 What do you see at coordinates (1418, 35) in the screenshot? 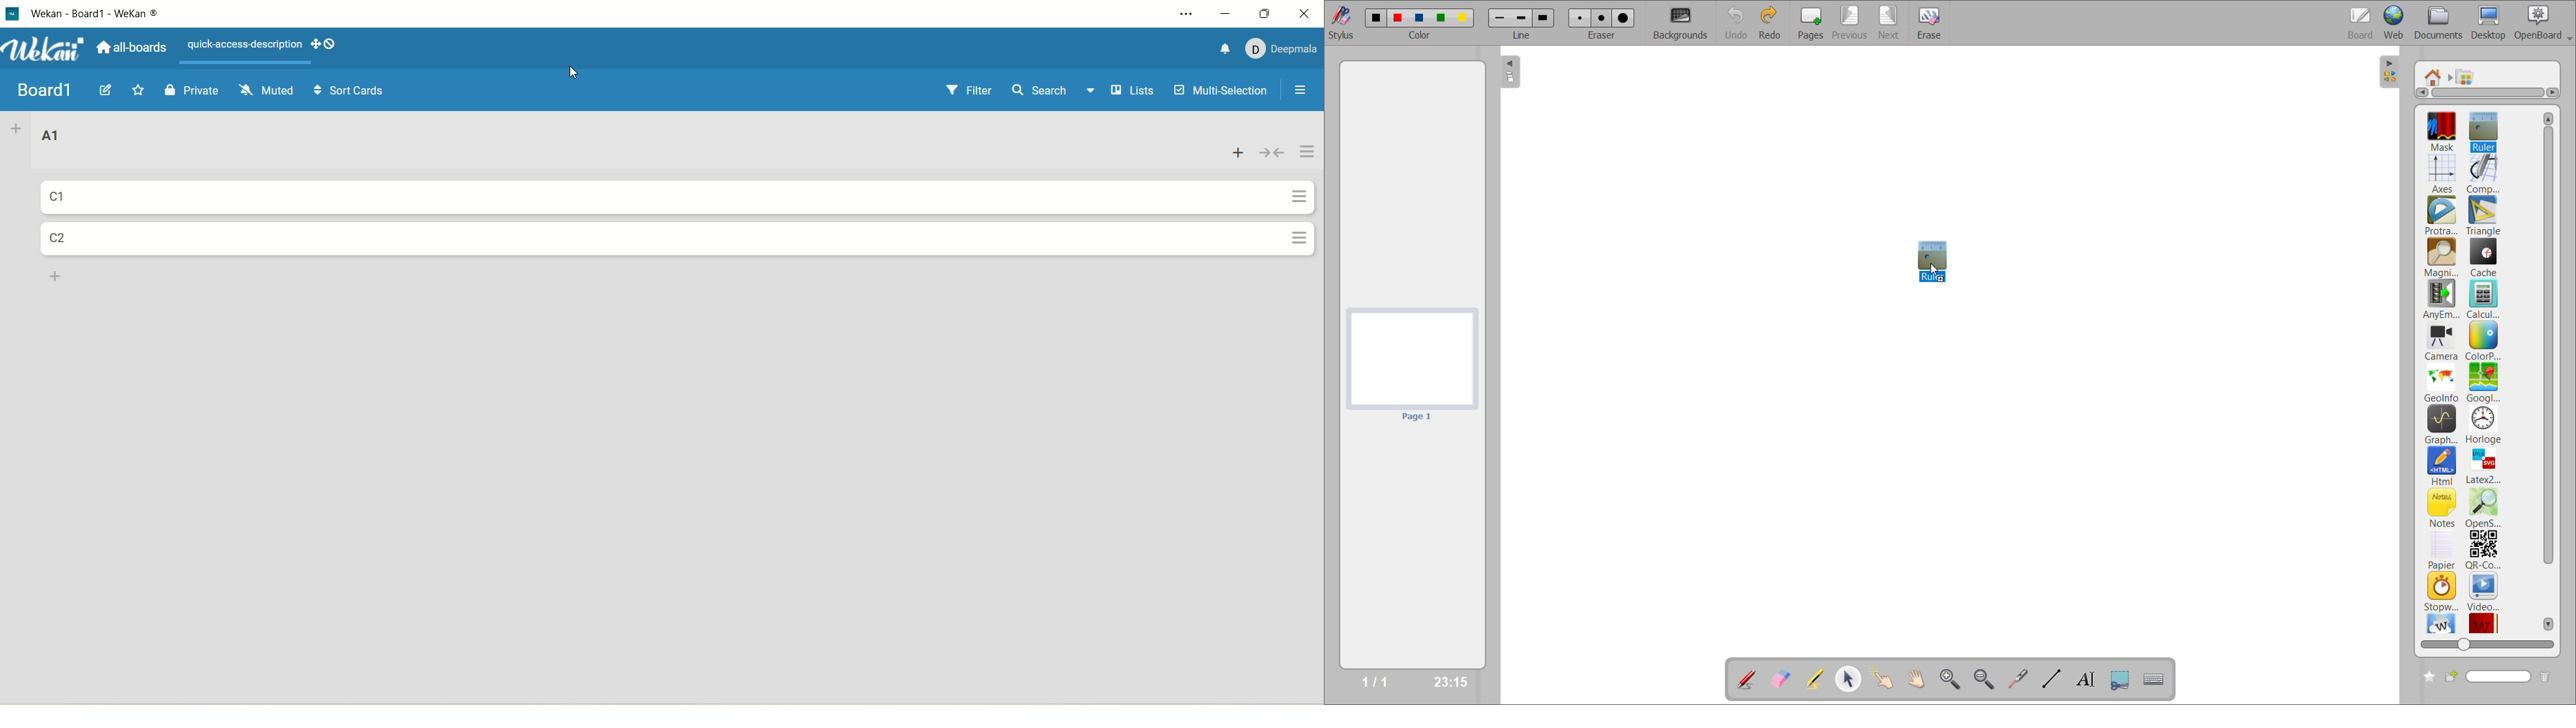
I see `color` at bounding box center [1418, 35].